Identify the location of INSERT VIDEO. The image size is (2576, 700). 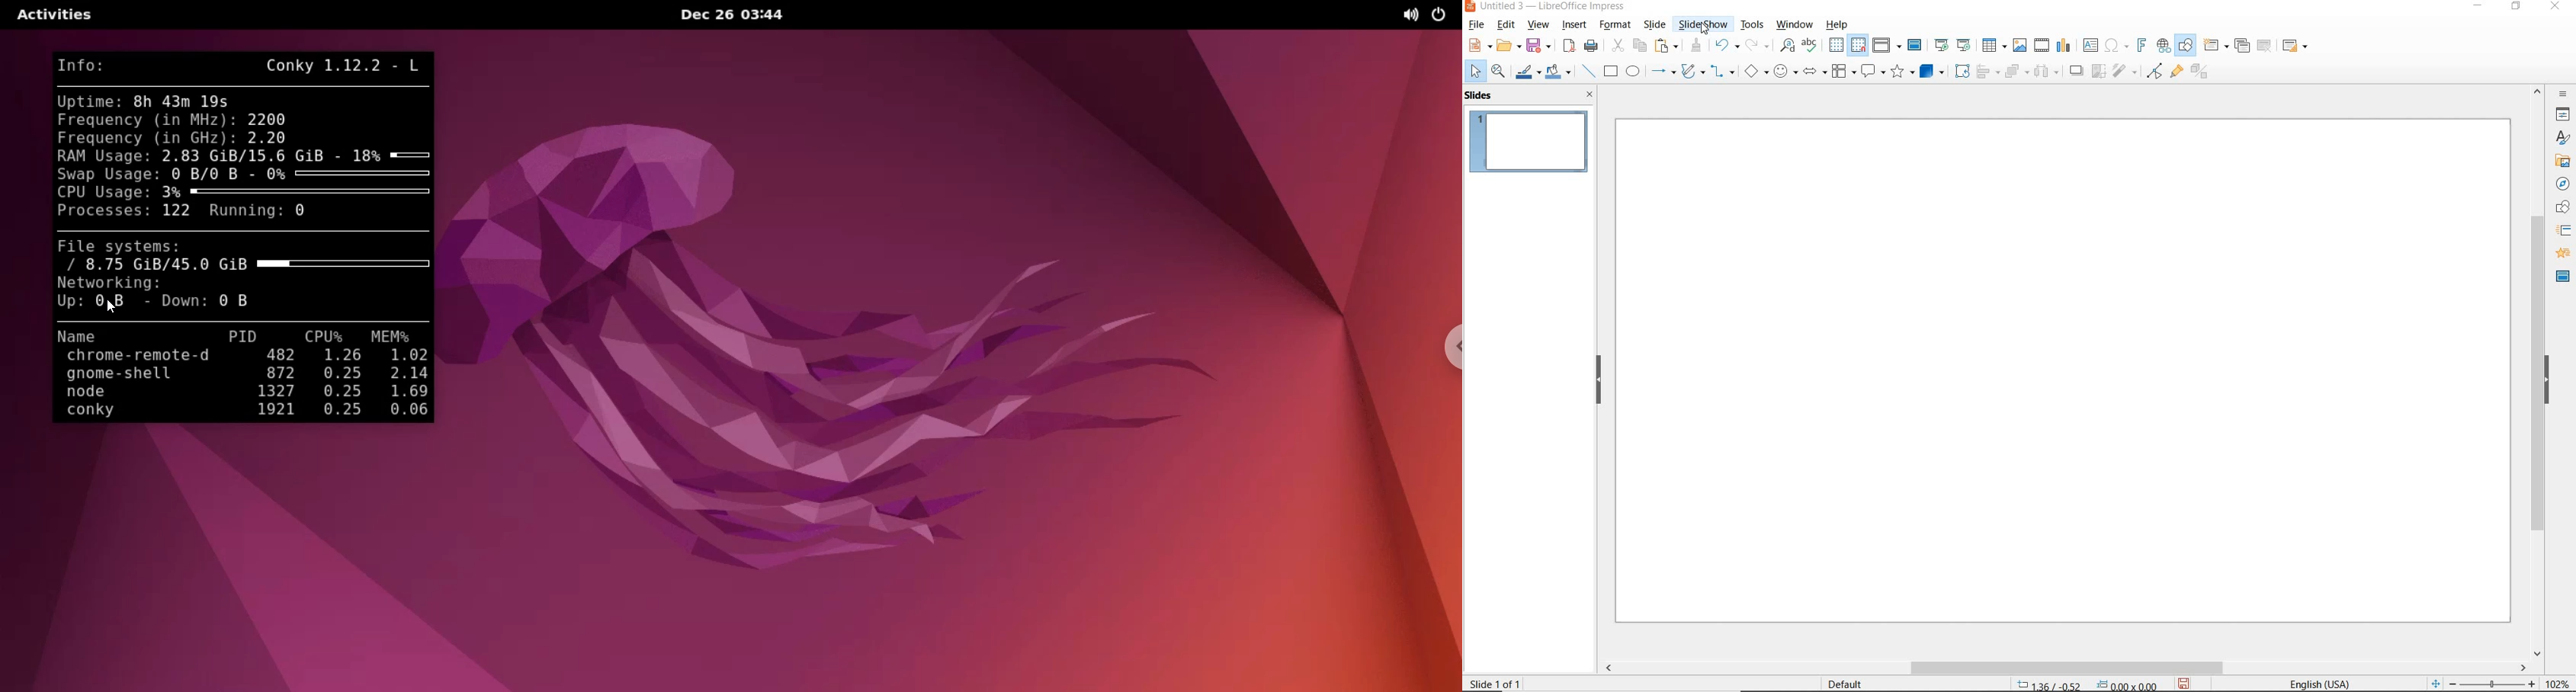
(2042, 46).